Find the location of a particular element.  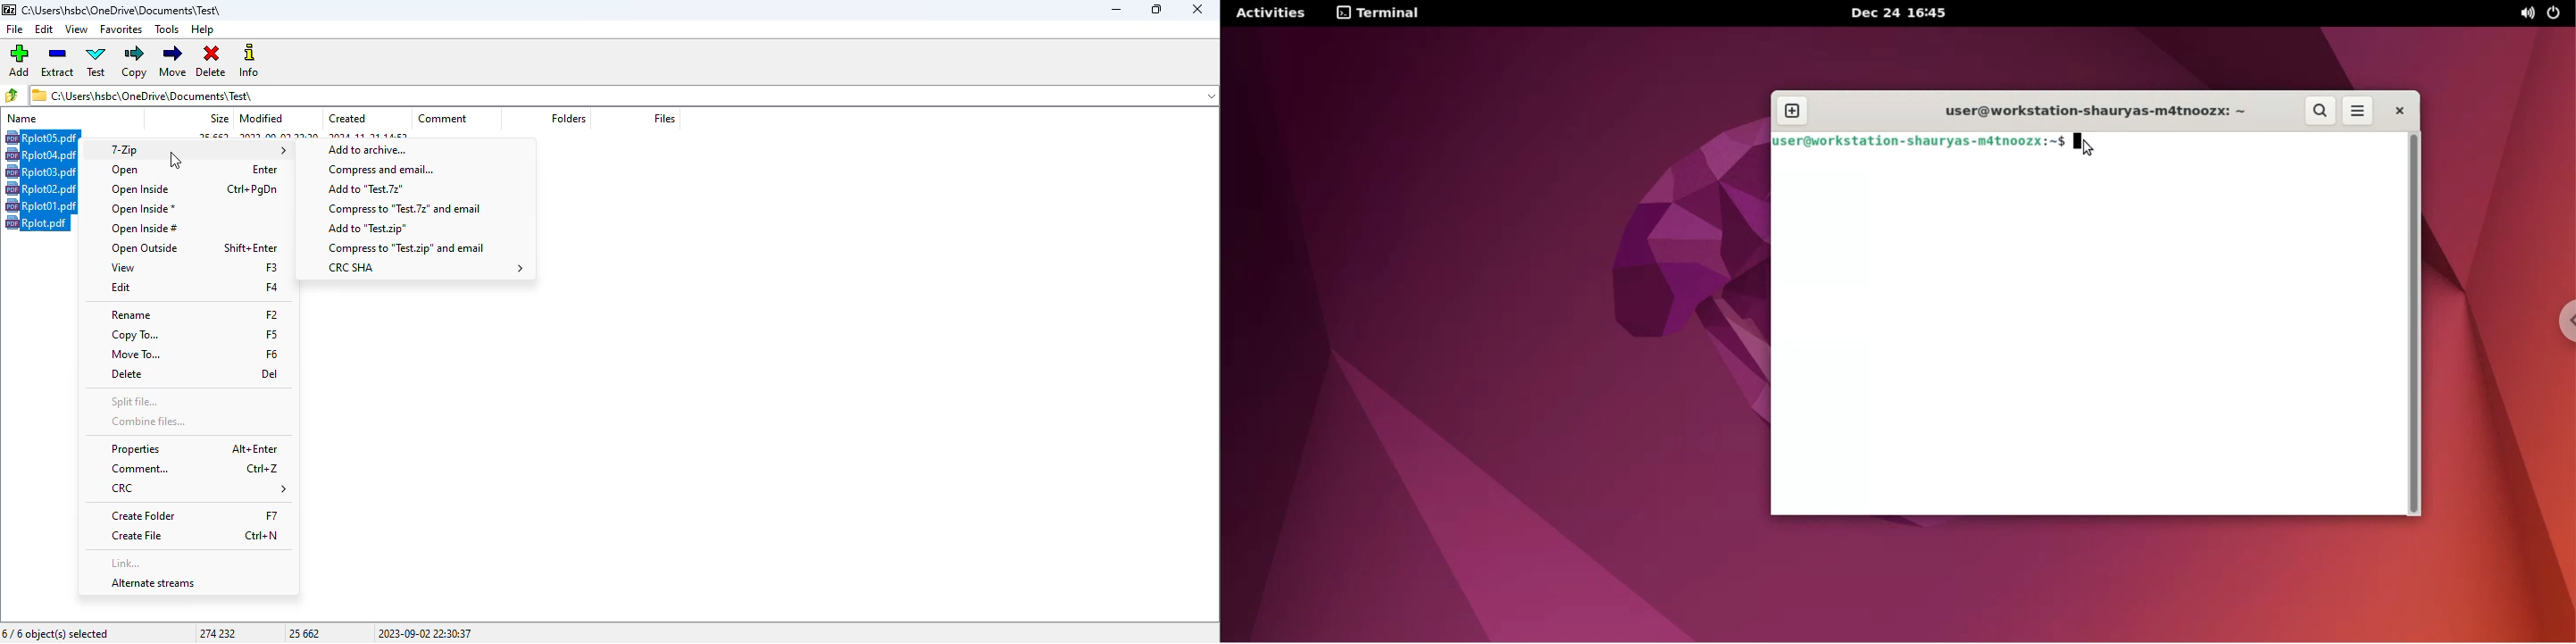

compress to test.7z and email is located at coordinates (403, 207).